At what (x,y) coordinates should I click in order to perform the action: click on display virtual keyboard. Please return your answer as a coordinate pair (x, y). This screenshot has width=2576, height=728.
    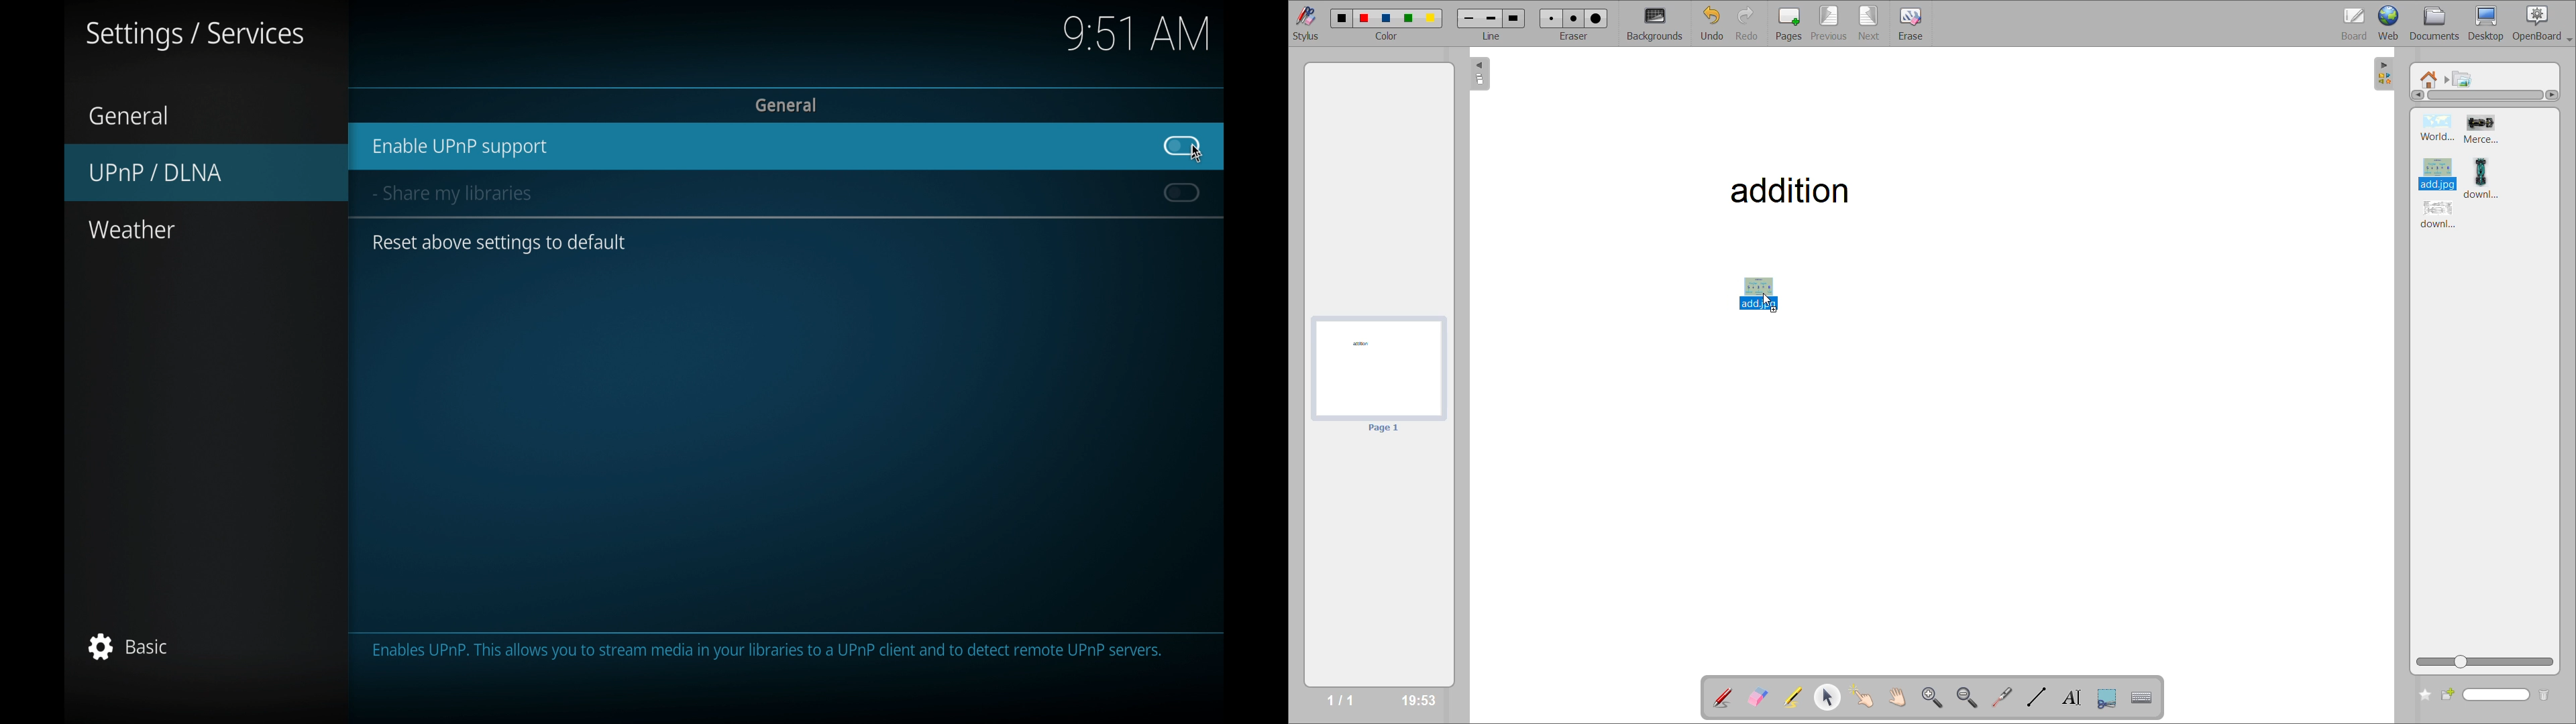
    Looking at the image, I should click on (2144, 697).